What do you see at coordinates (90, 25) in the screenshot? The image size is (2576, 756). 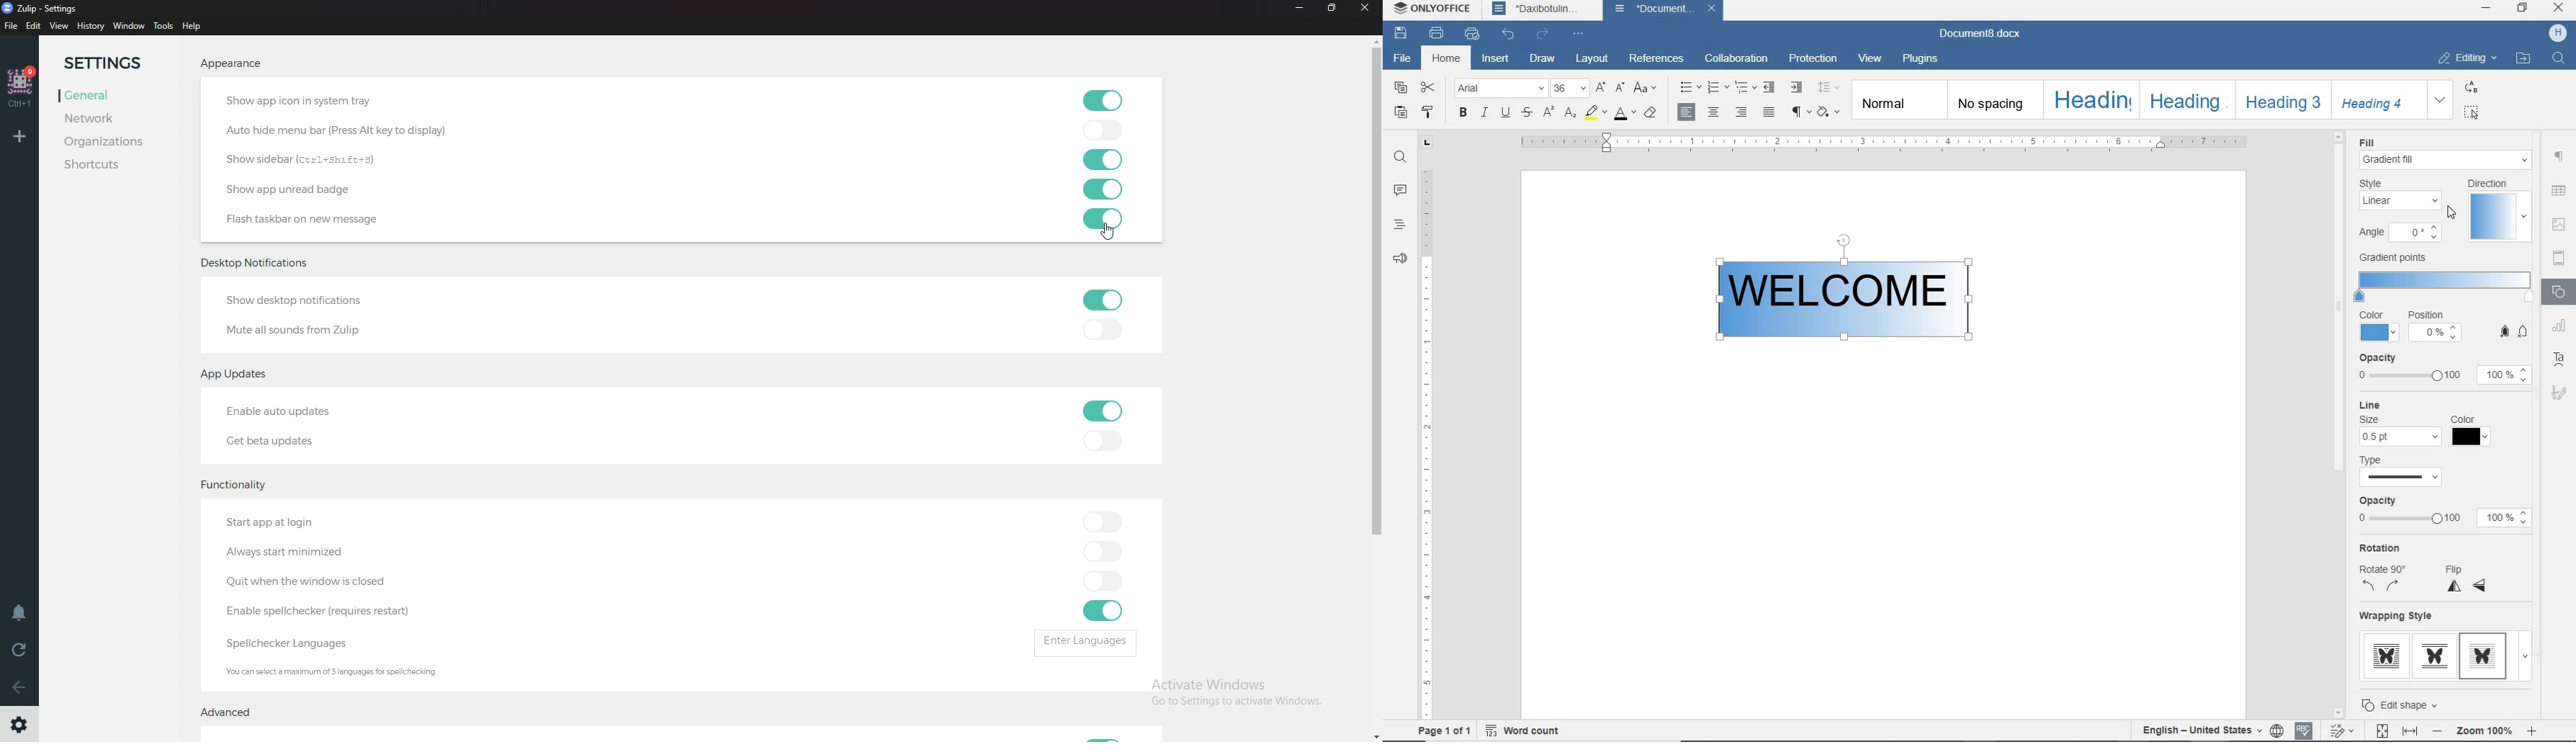 I see `history` at bounding box center [90, 25].